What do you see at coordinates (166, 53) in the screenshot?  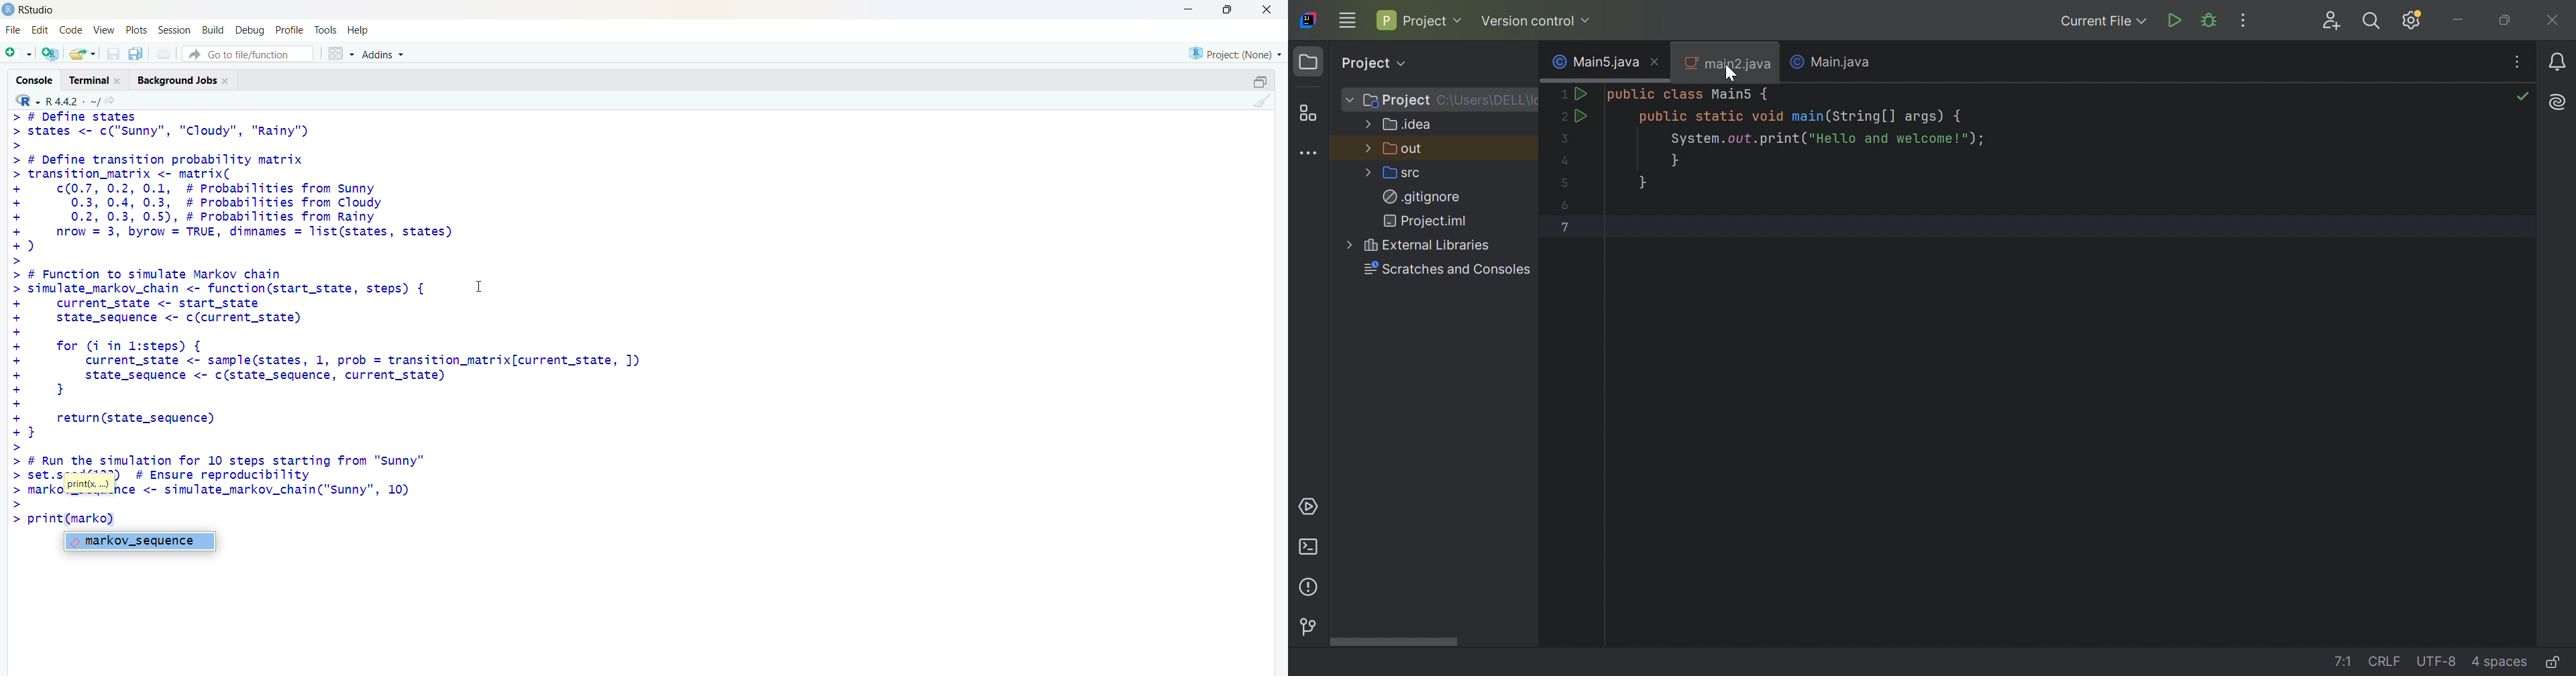 I see `print the current file` at bounding box center [166, 53].